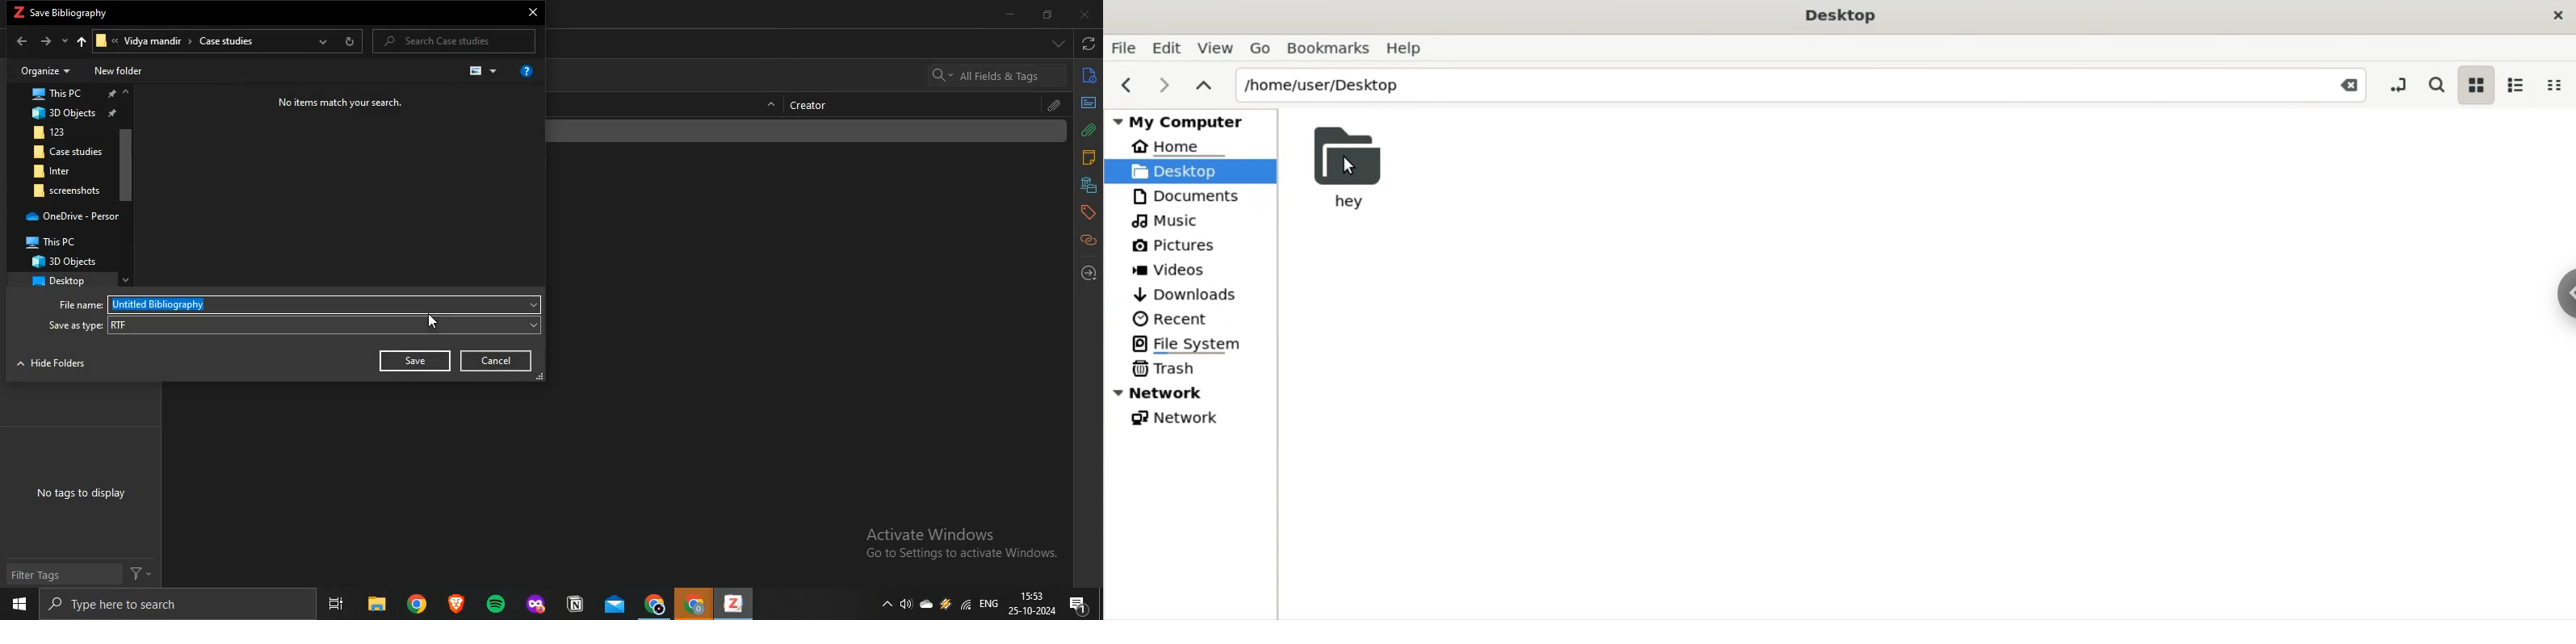 The width and height of the screenshot is (2576, 644). Describe the element at coordinates (414, 362) in the screenshot. I see `Save` at that location.